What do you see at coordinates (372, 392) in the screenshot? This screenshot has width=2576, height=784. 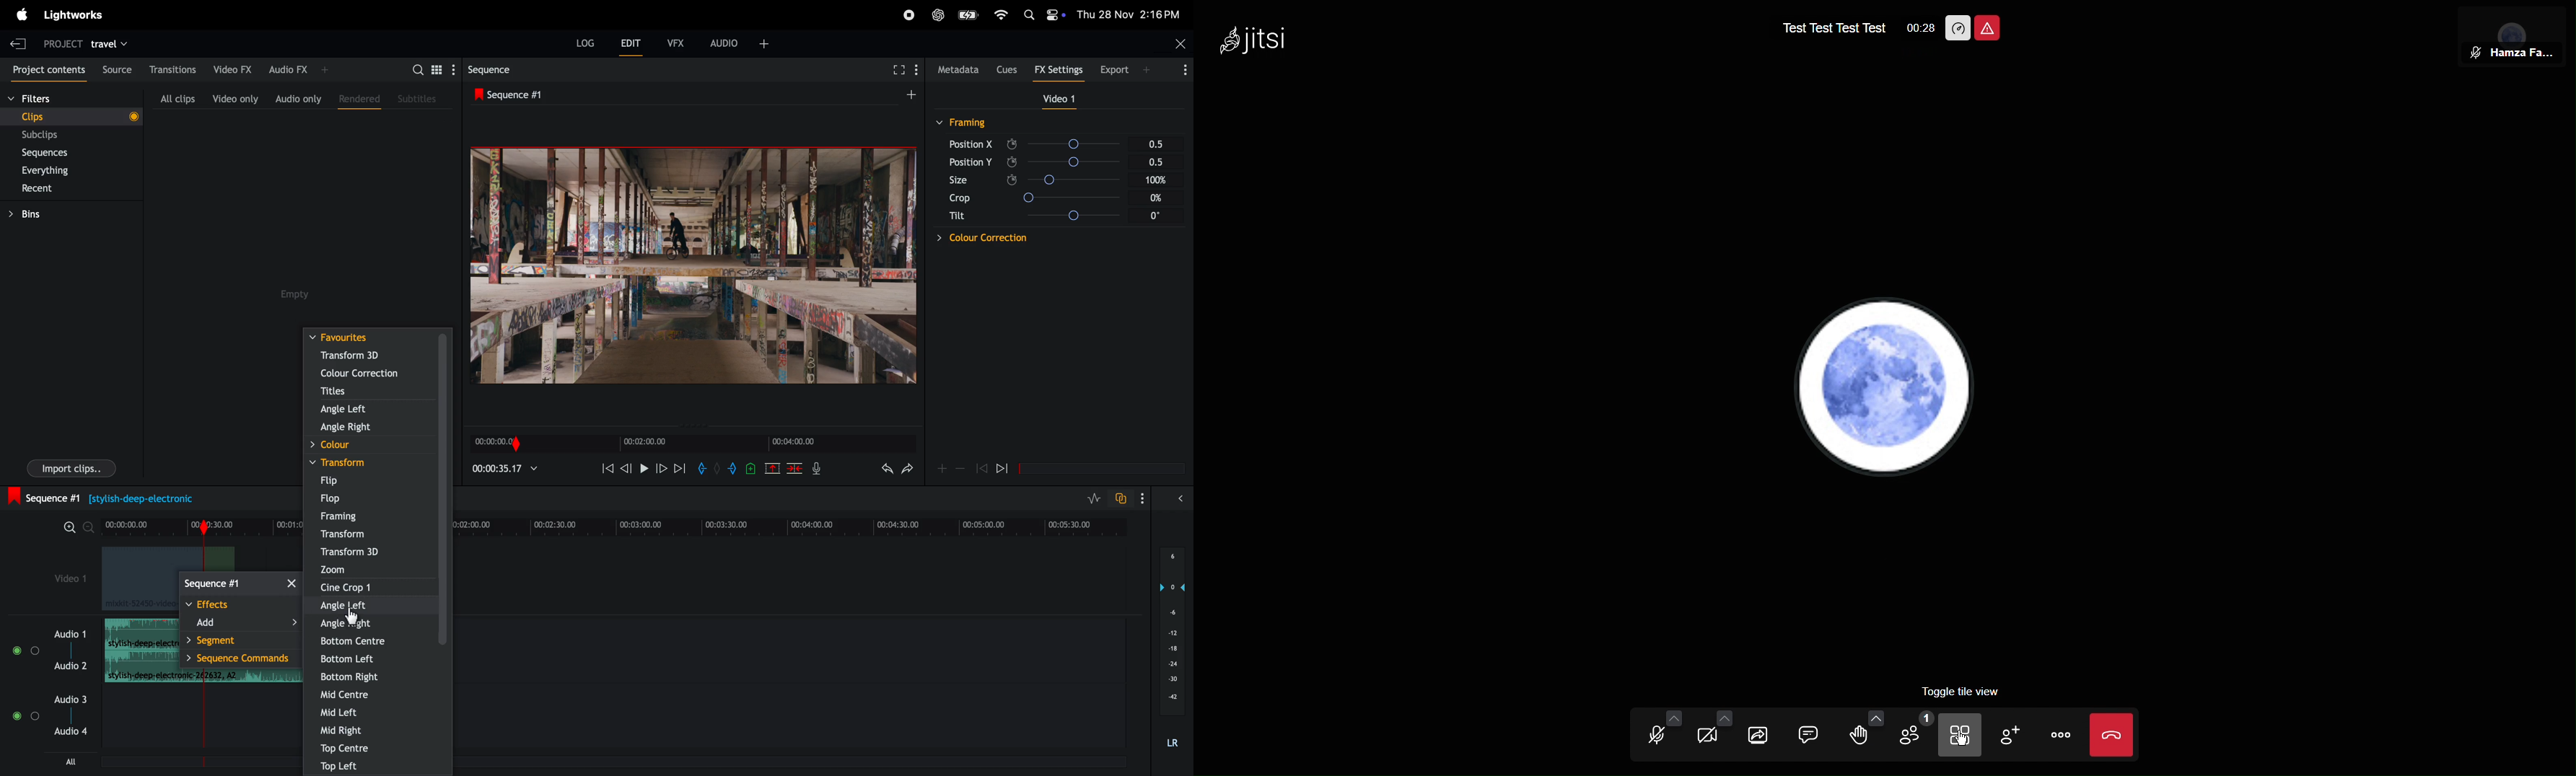 I see `titles` at bounding box center [372, 392].